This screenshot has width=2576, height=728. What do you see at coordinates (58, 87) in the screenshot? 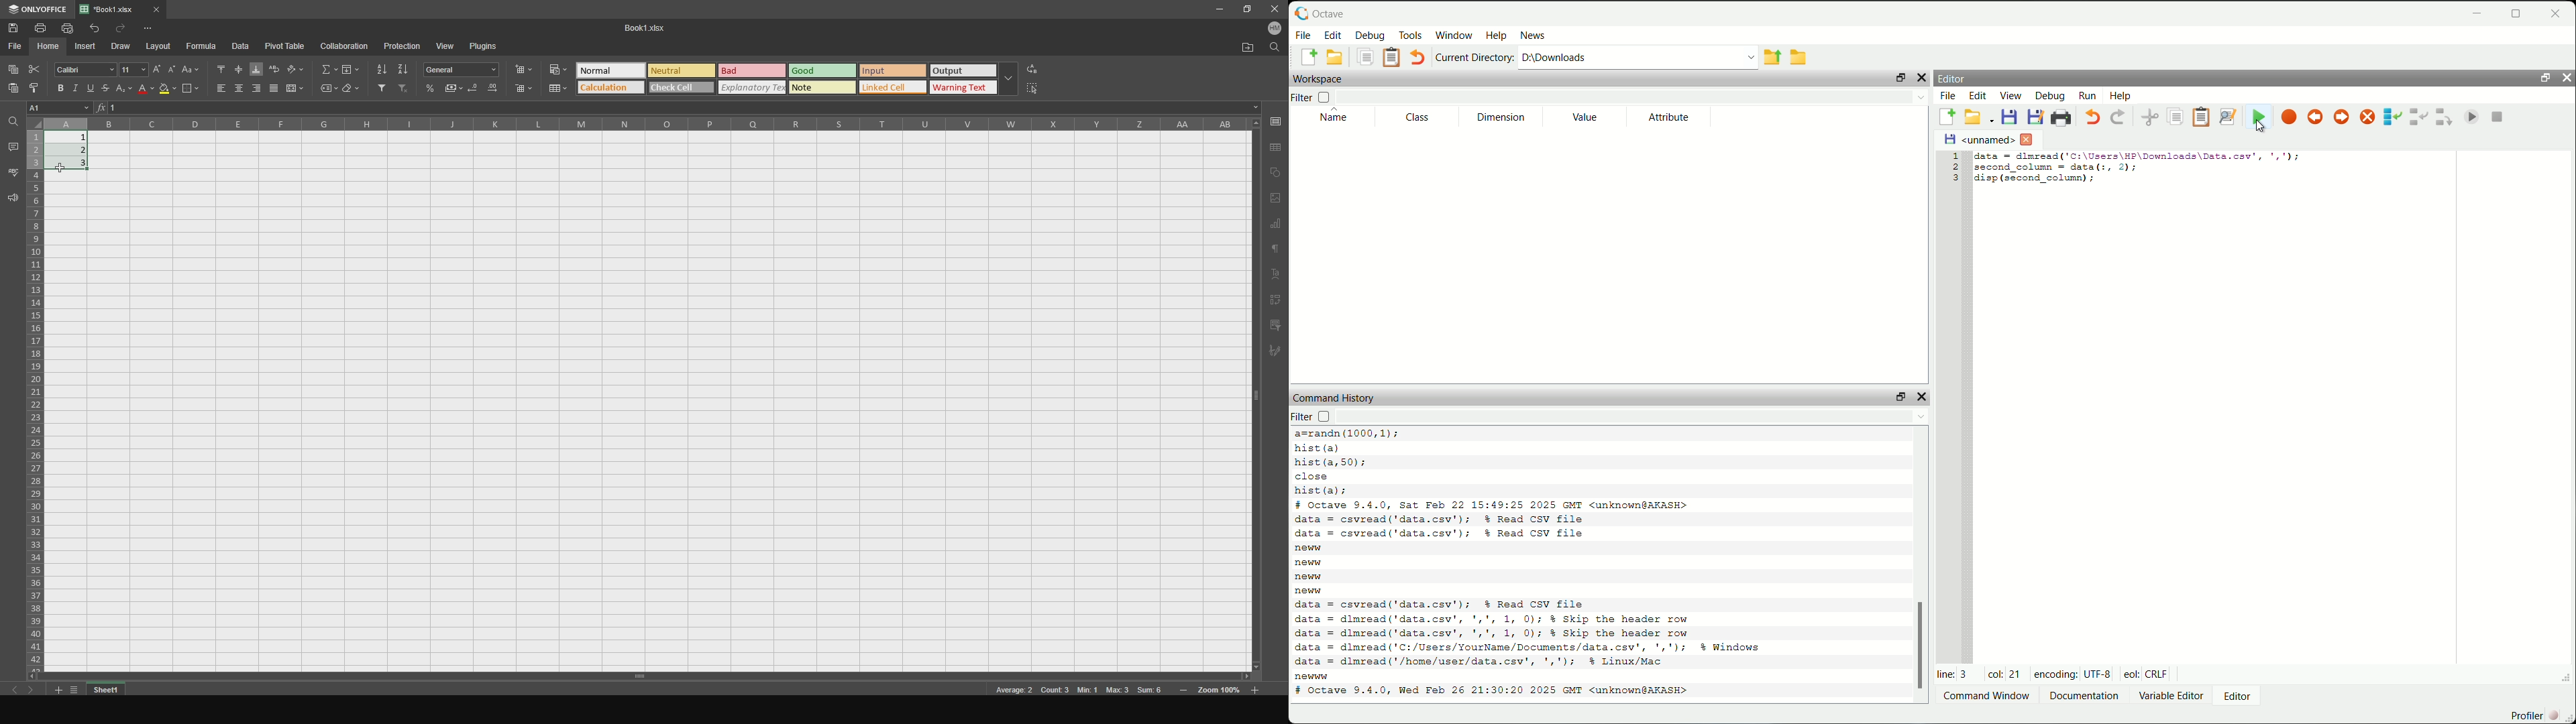
I see `bold` at bounding box center [58, 87].